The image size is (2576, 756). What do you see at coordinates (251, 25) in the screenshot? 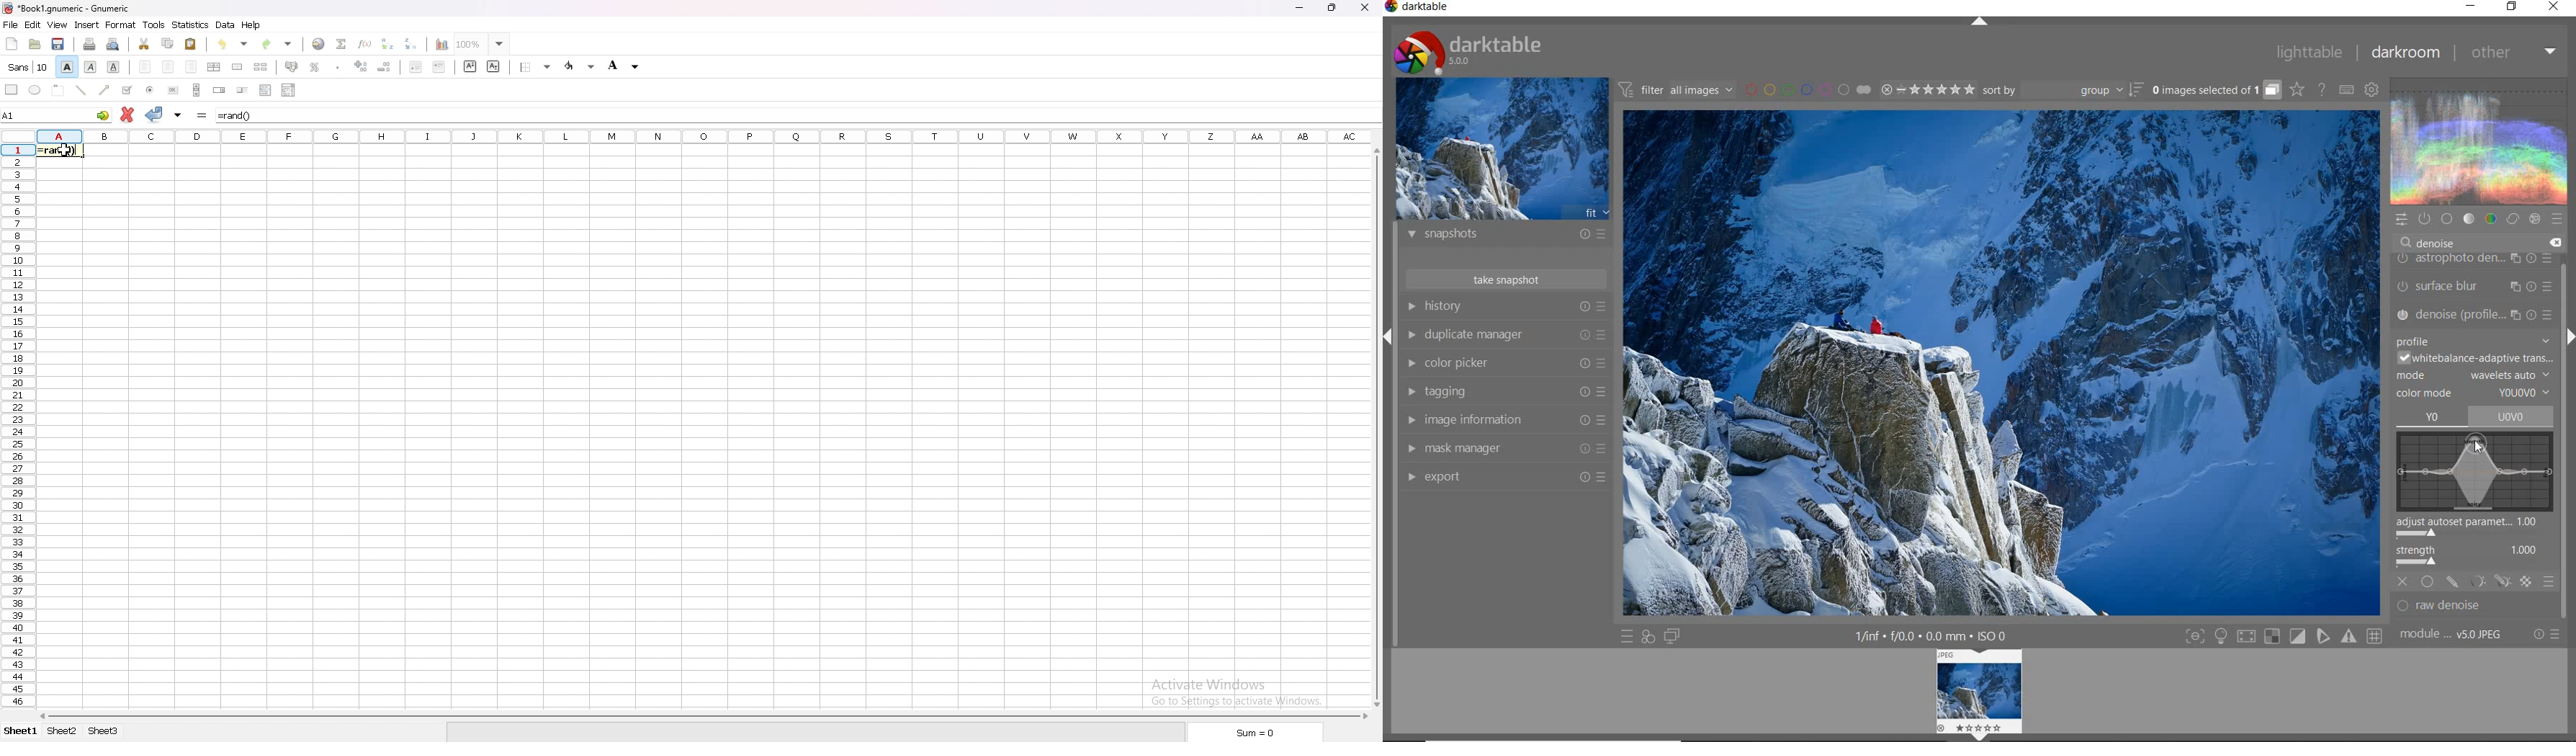
I see `help` at bounding box center [251, 25].